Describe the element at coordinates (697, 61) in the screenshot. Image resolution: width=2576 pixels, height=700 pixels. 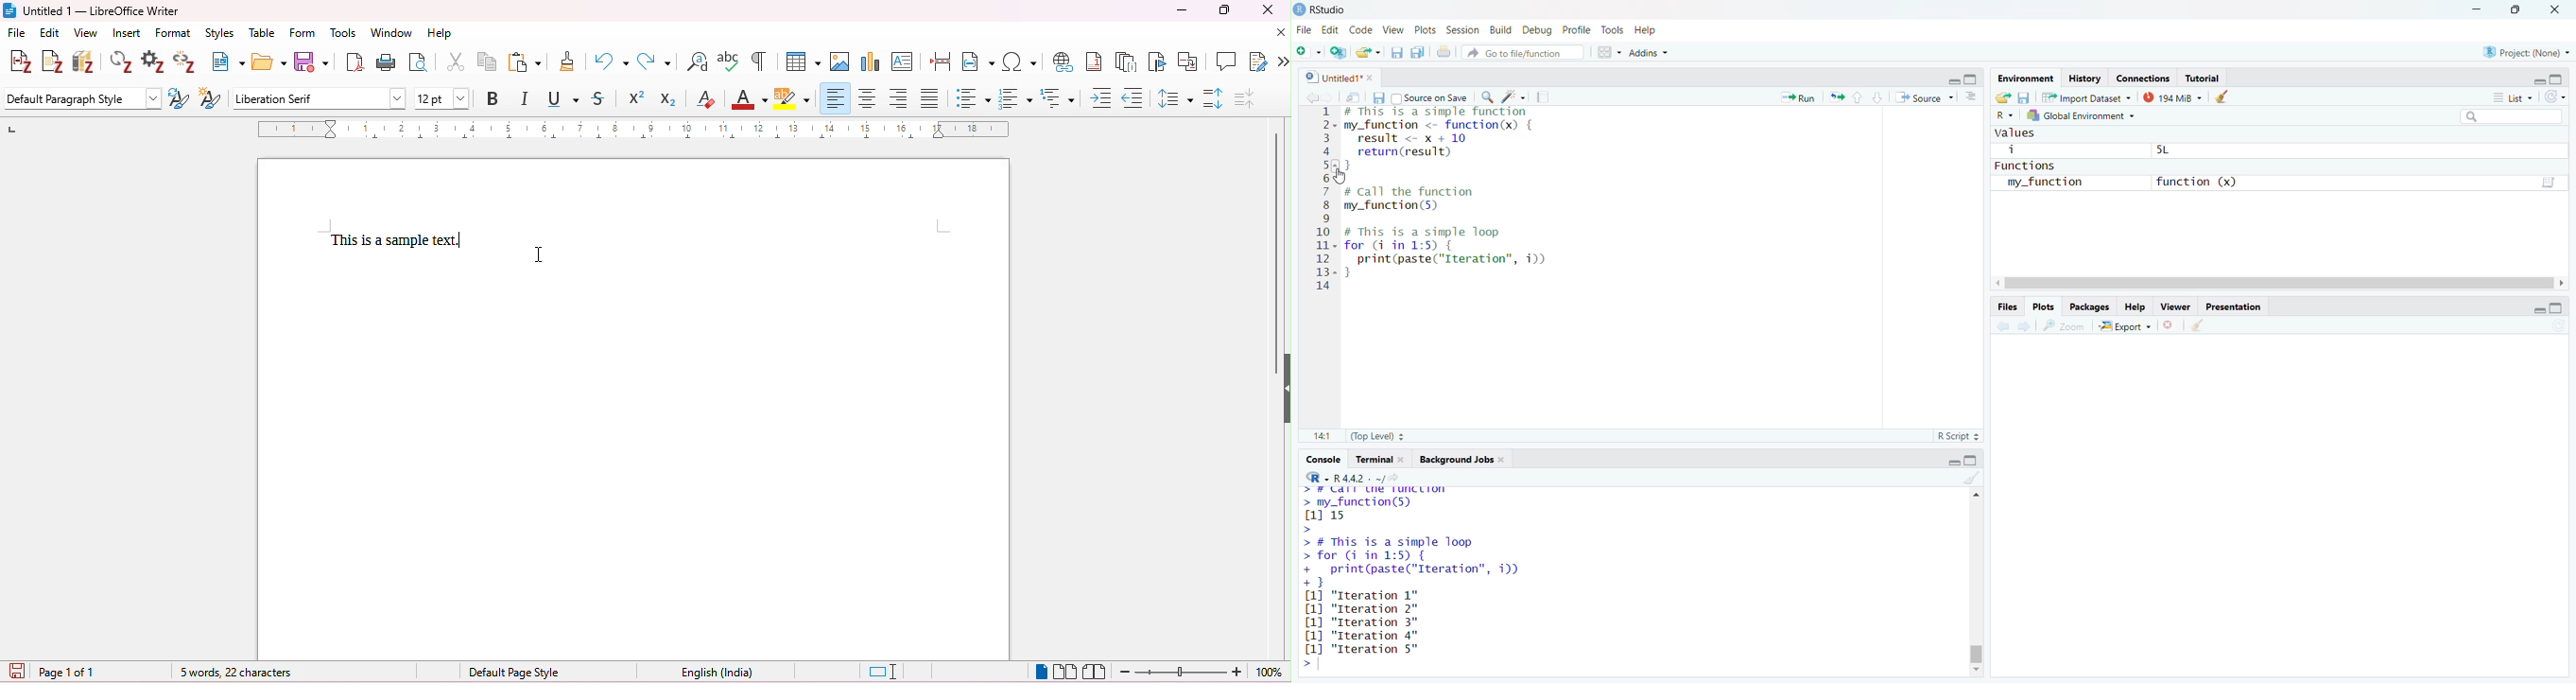
I see `find and replace` at that location.